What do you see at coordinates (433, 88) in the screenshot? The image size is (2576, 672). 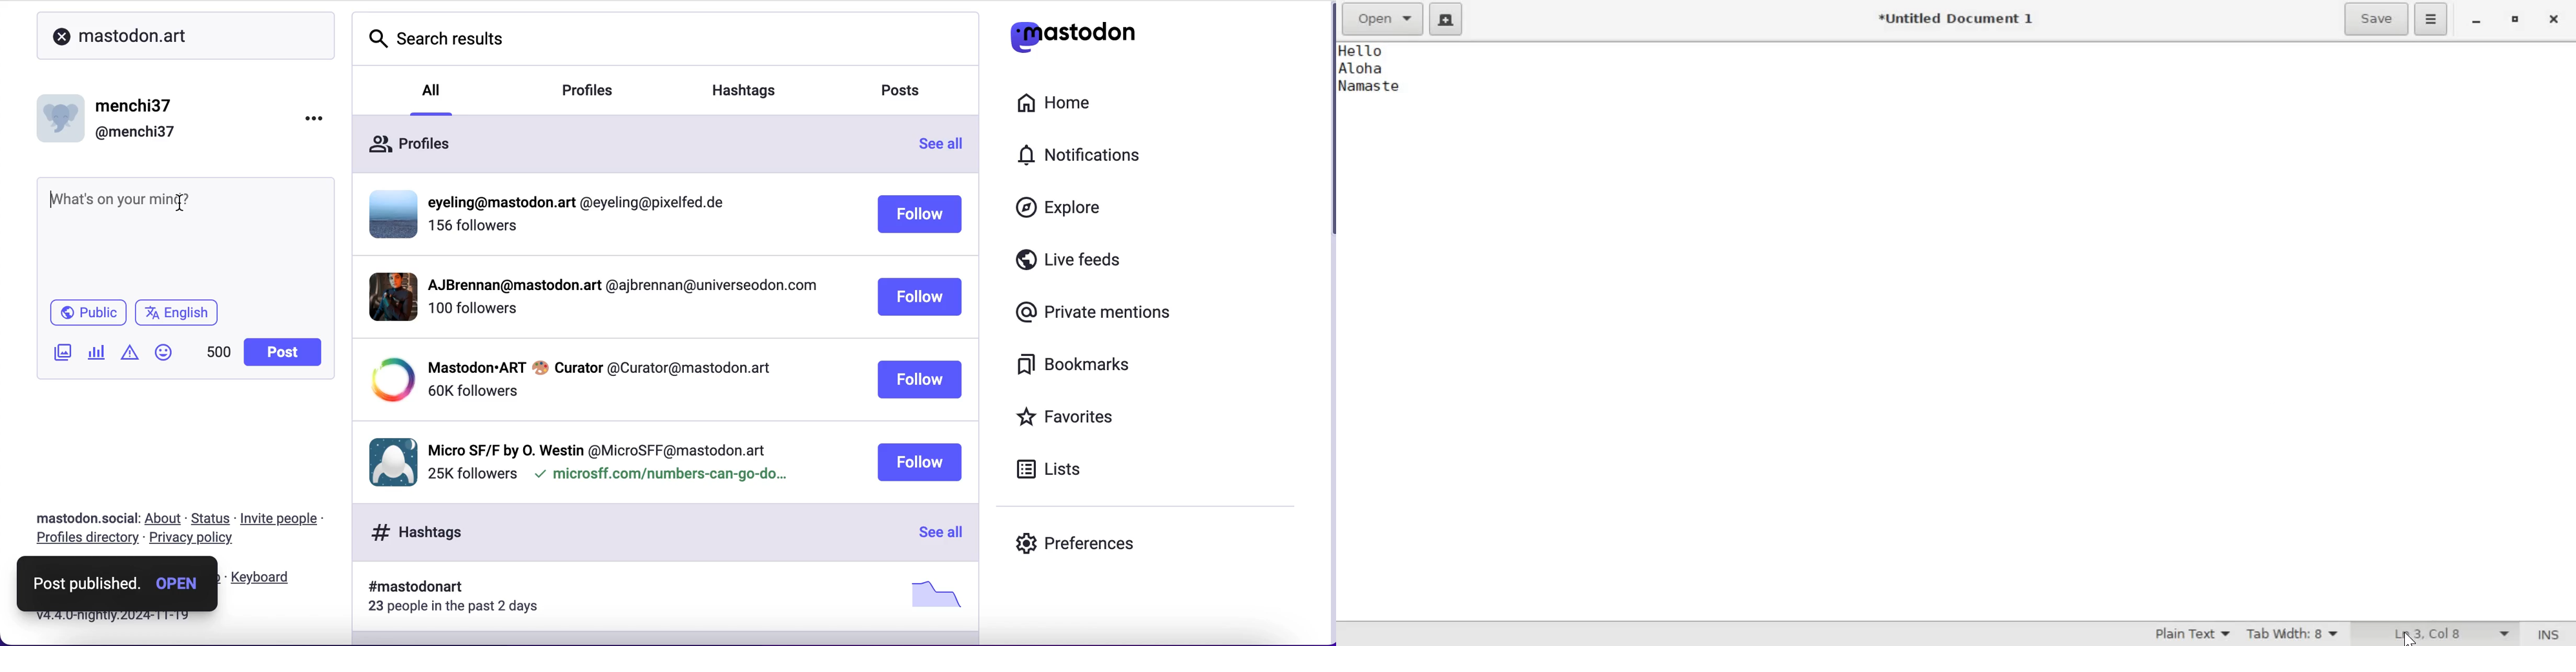 I see `all` at bounding box center [433, 88].